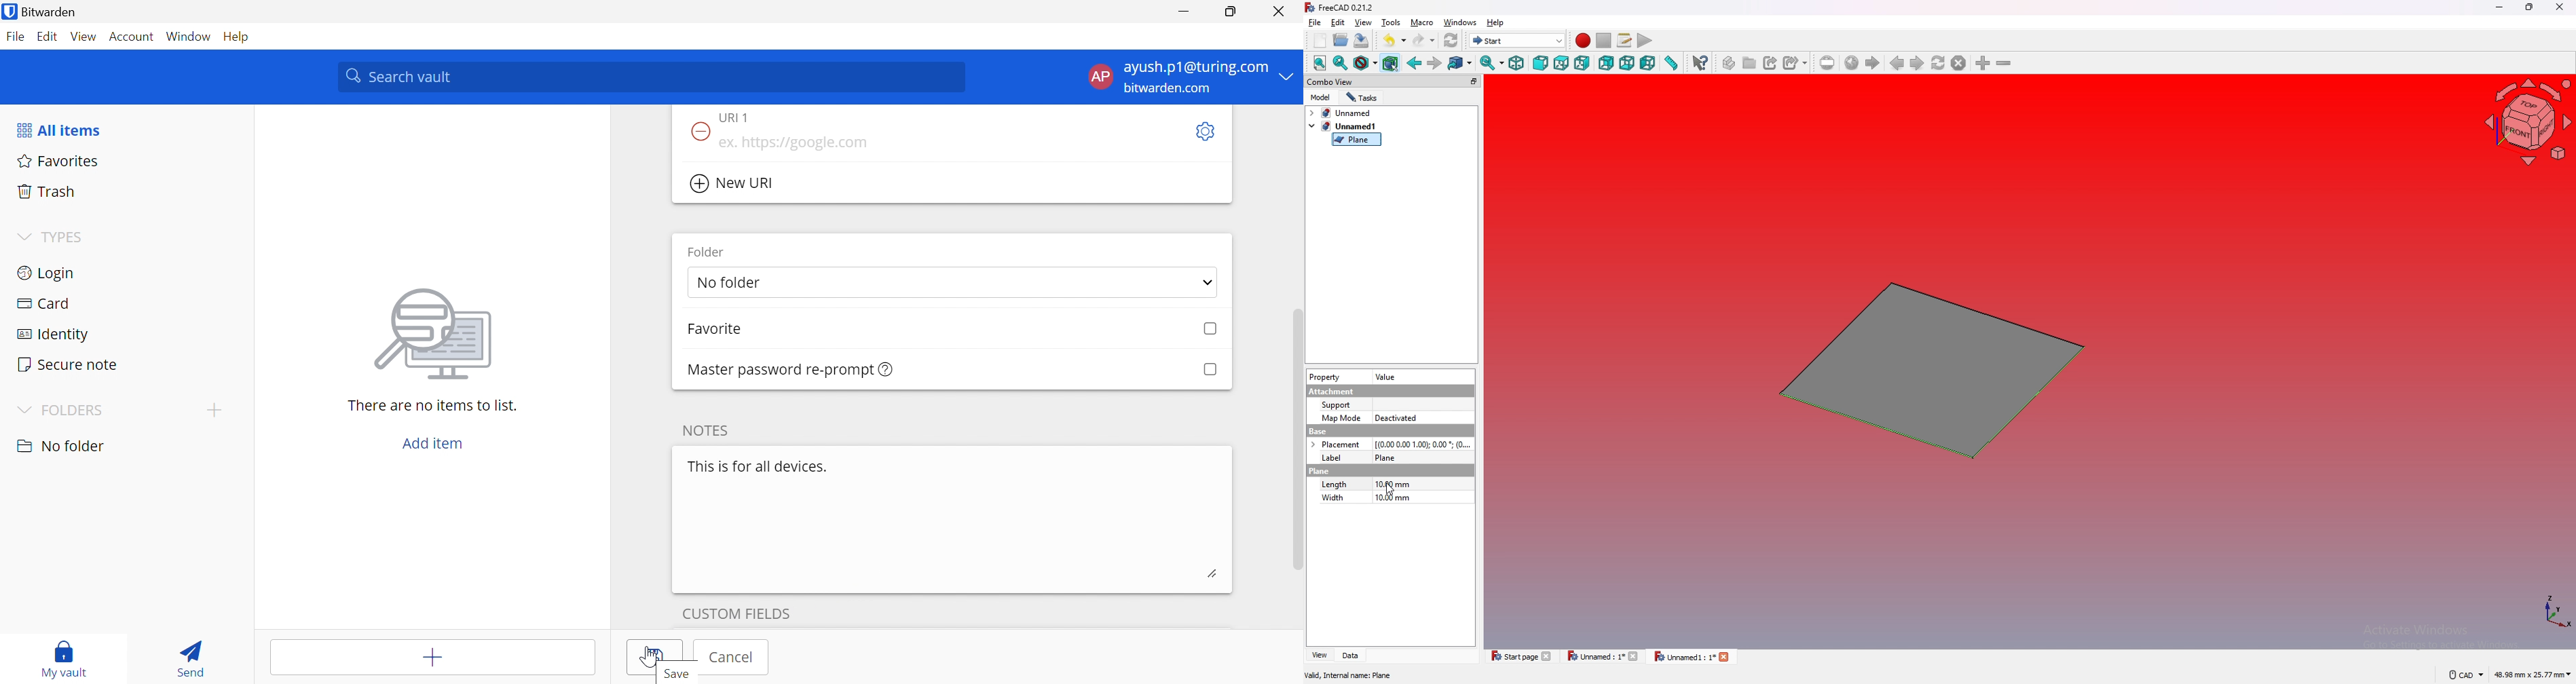 This screenshot has width=2576, height=700. Describe the element at coordinates (1341, 7) in the screenshot. I see `FreeCAD 0.21.2` at that location.